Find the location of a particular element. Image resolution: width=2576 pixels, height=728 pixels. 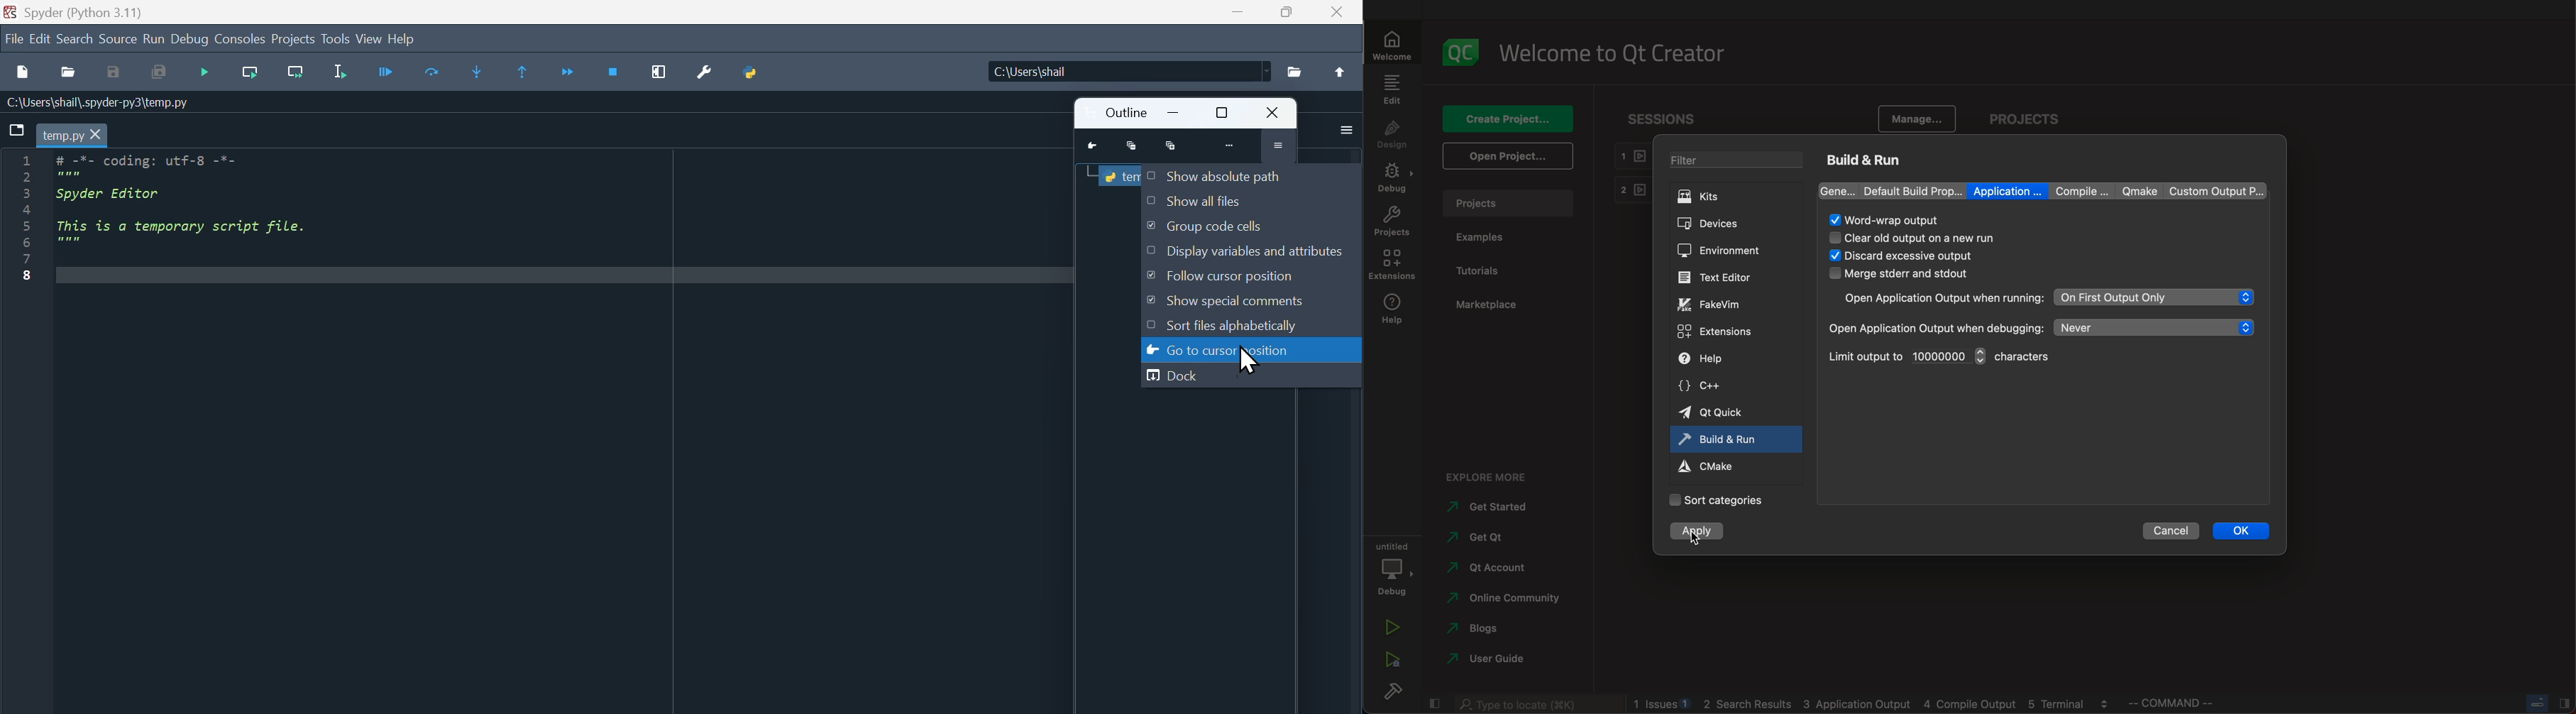

limit output is located at coordinates (1905, 356).